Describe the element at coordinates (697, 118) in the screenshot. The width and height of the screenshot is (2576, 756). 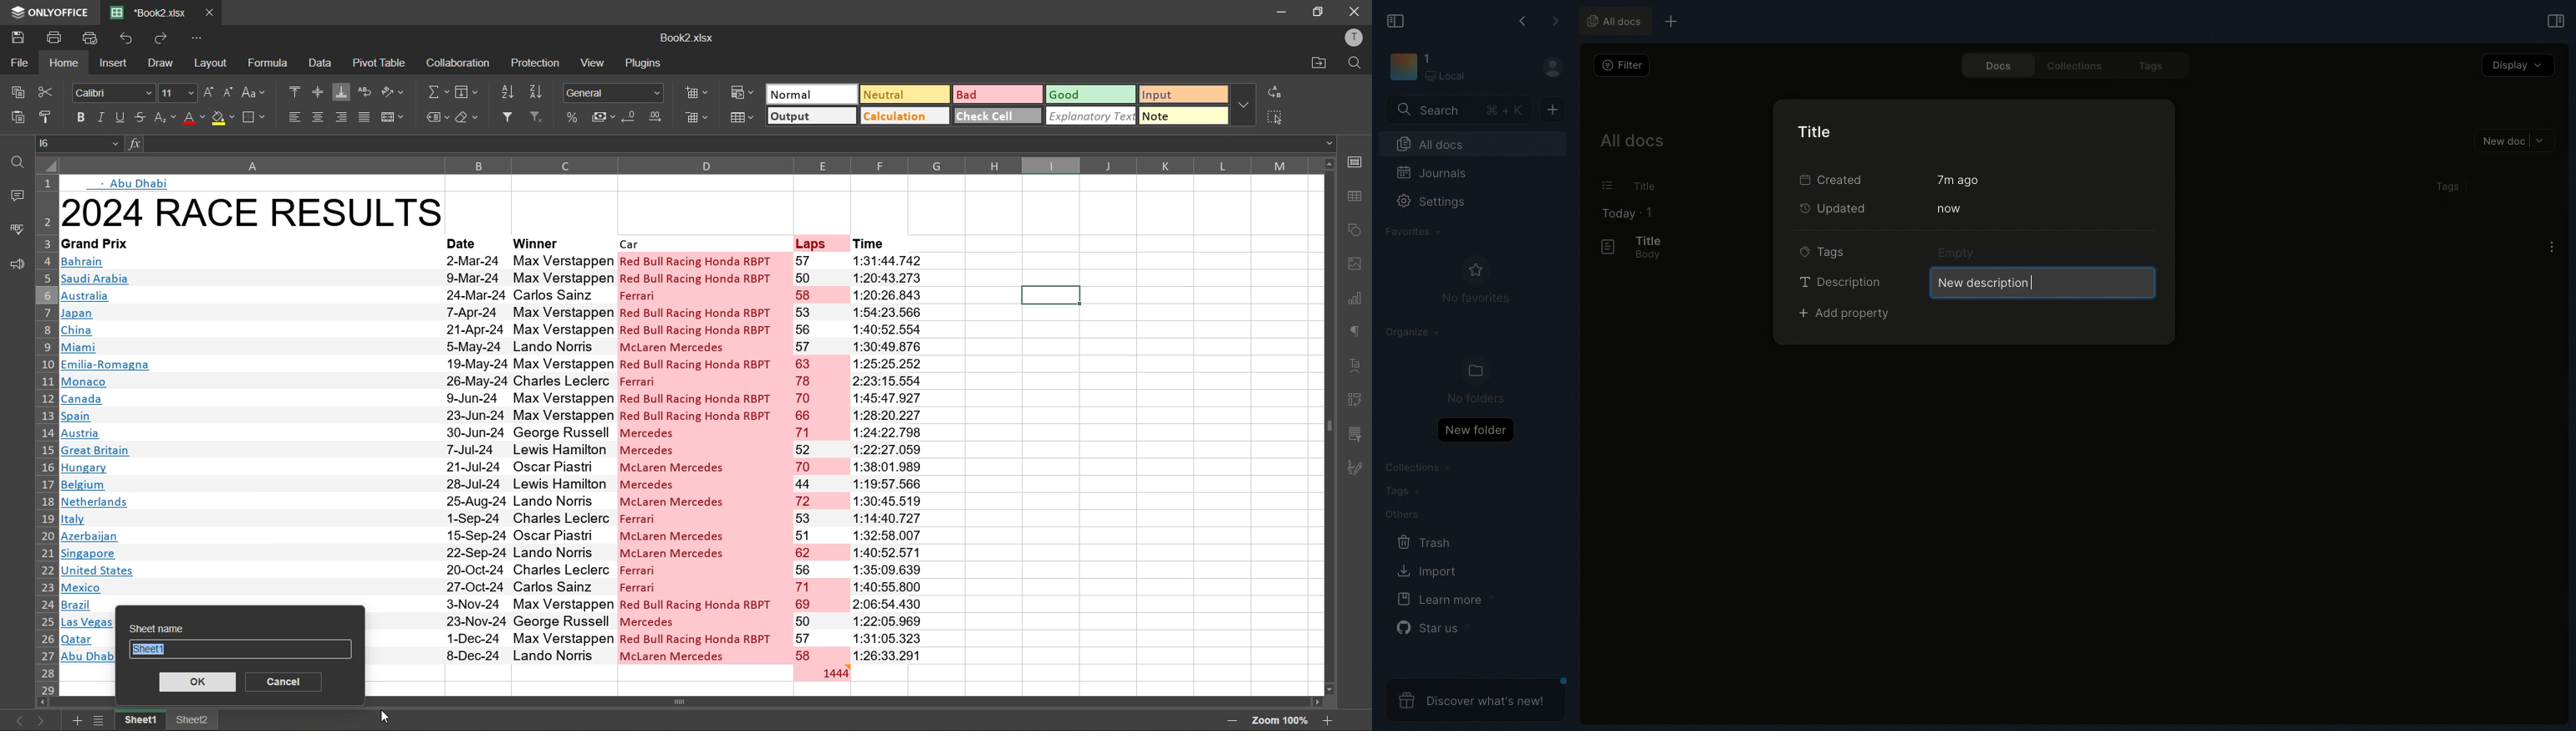
I see `delete cells` at that location.